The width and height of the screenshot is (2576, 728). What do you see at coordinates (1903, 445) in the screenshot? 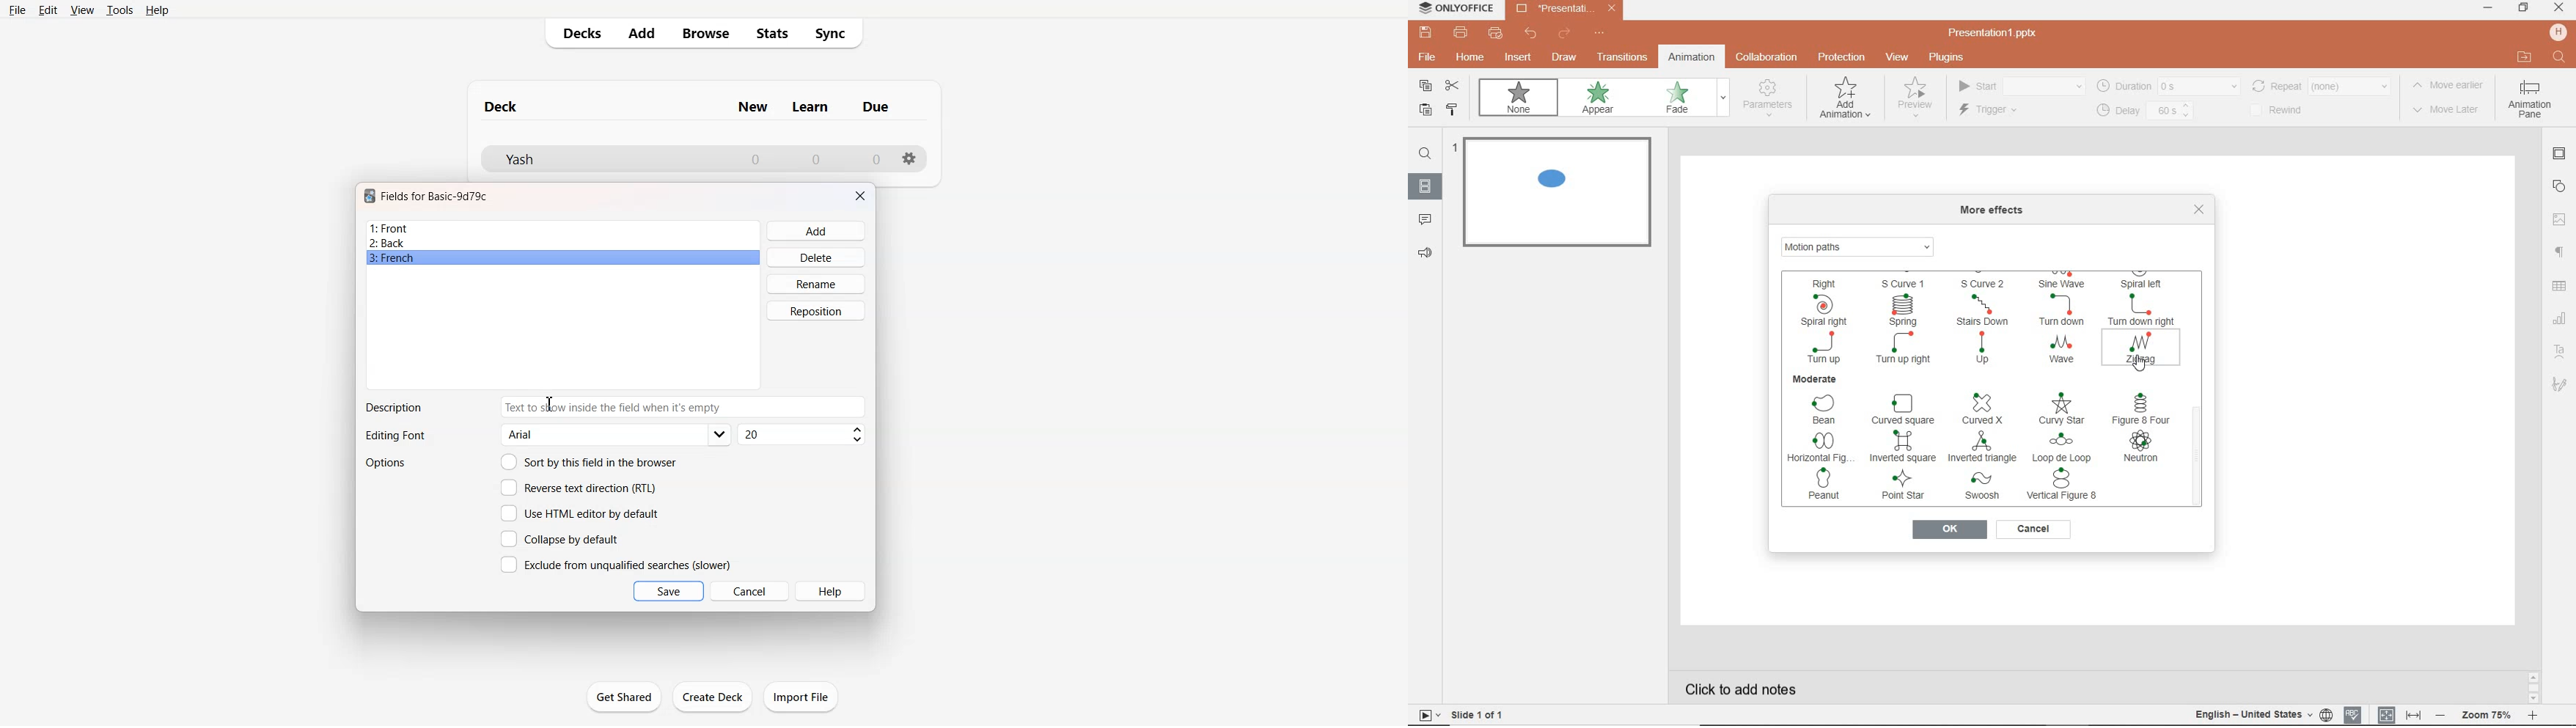
I see `inverted square` at bounding box center [1903, 445].